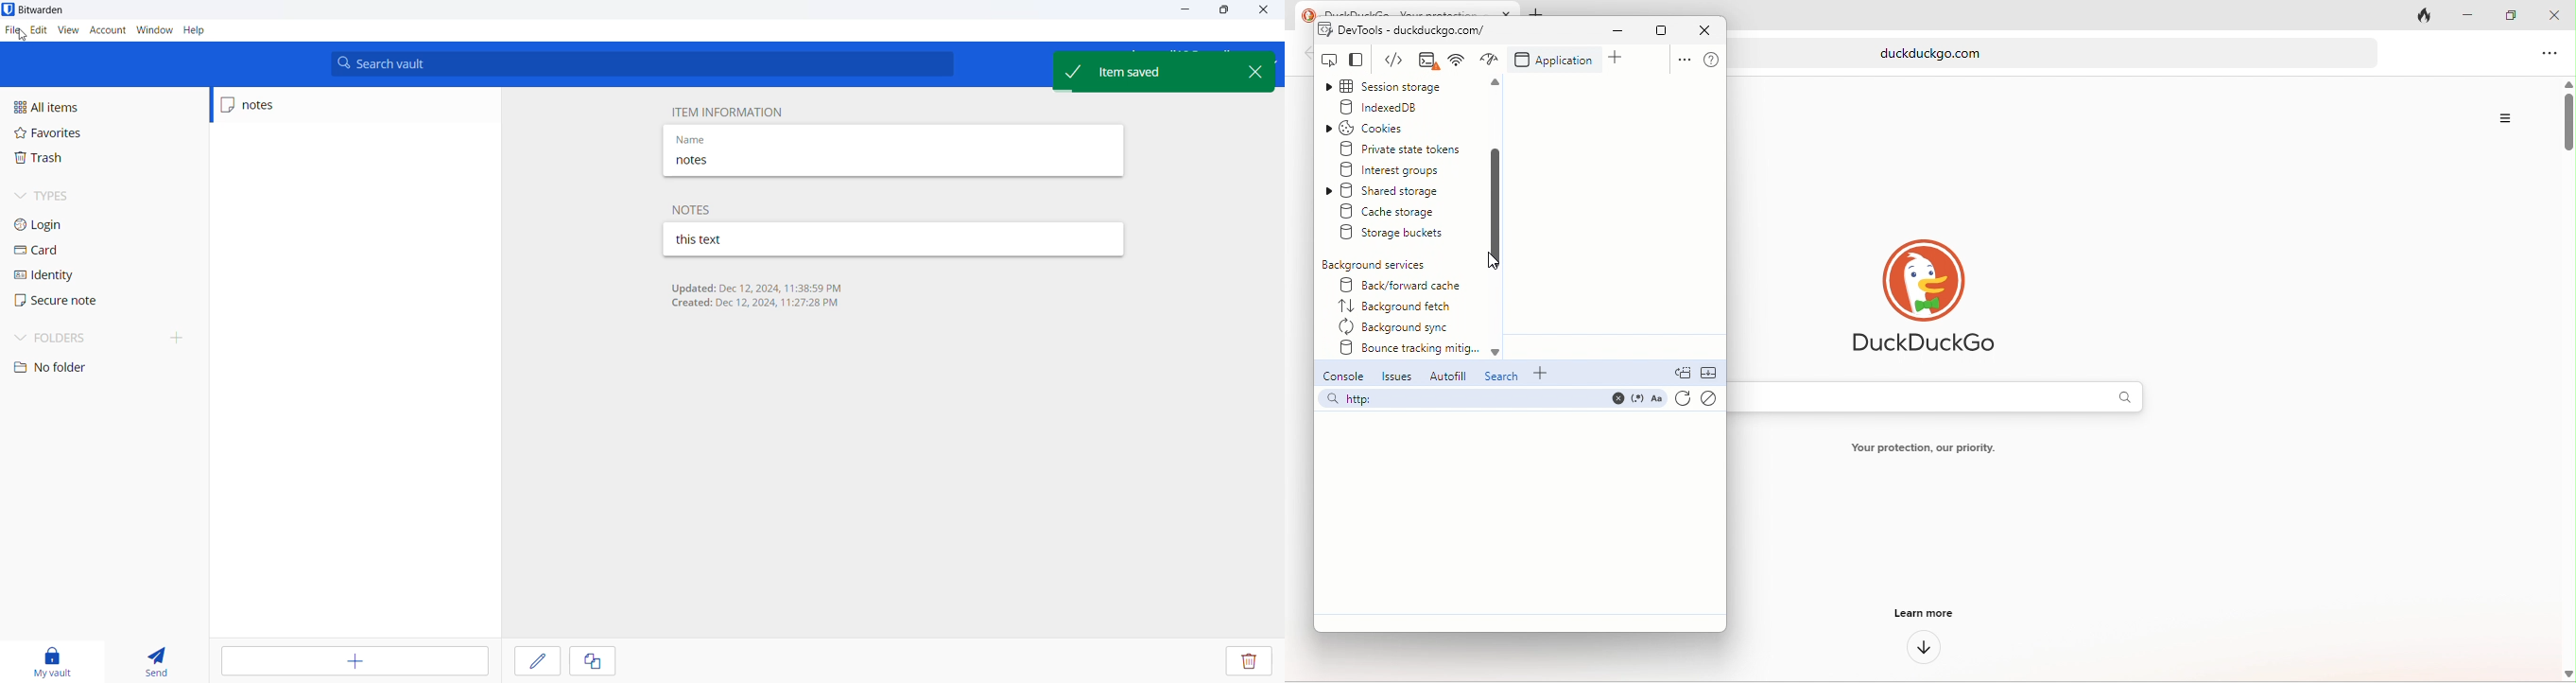 The height and width of the screenshot is (700, 2576). What do you see at coordinates (1703, 30) in the screenshot?
I see `close` at bounding box center [1703, 30].